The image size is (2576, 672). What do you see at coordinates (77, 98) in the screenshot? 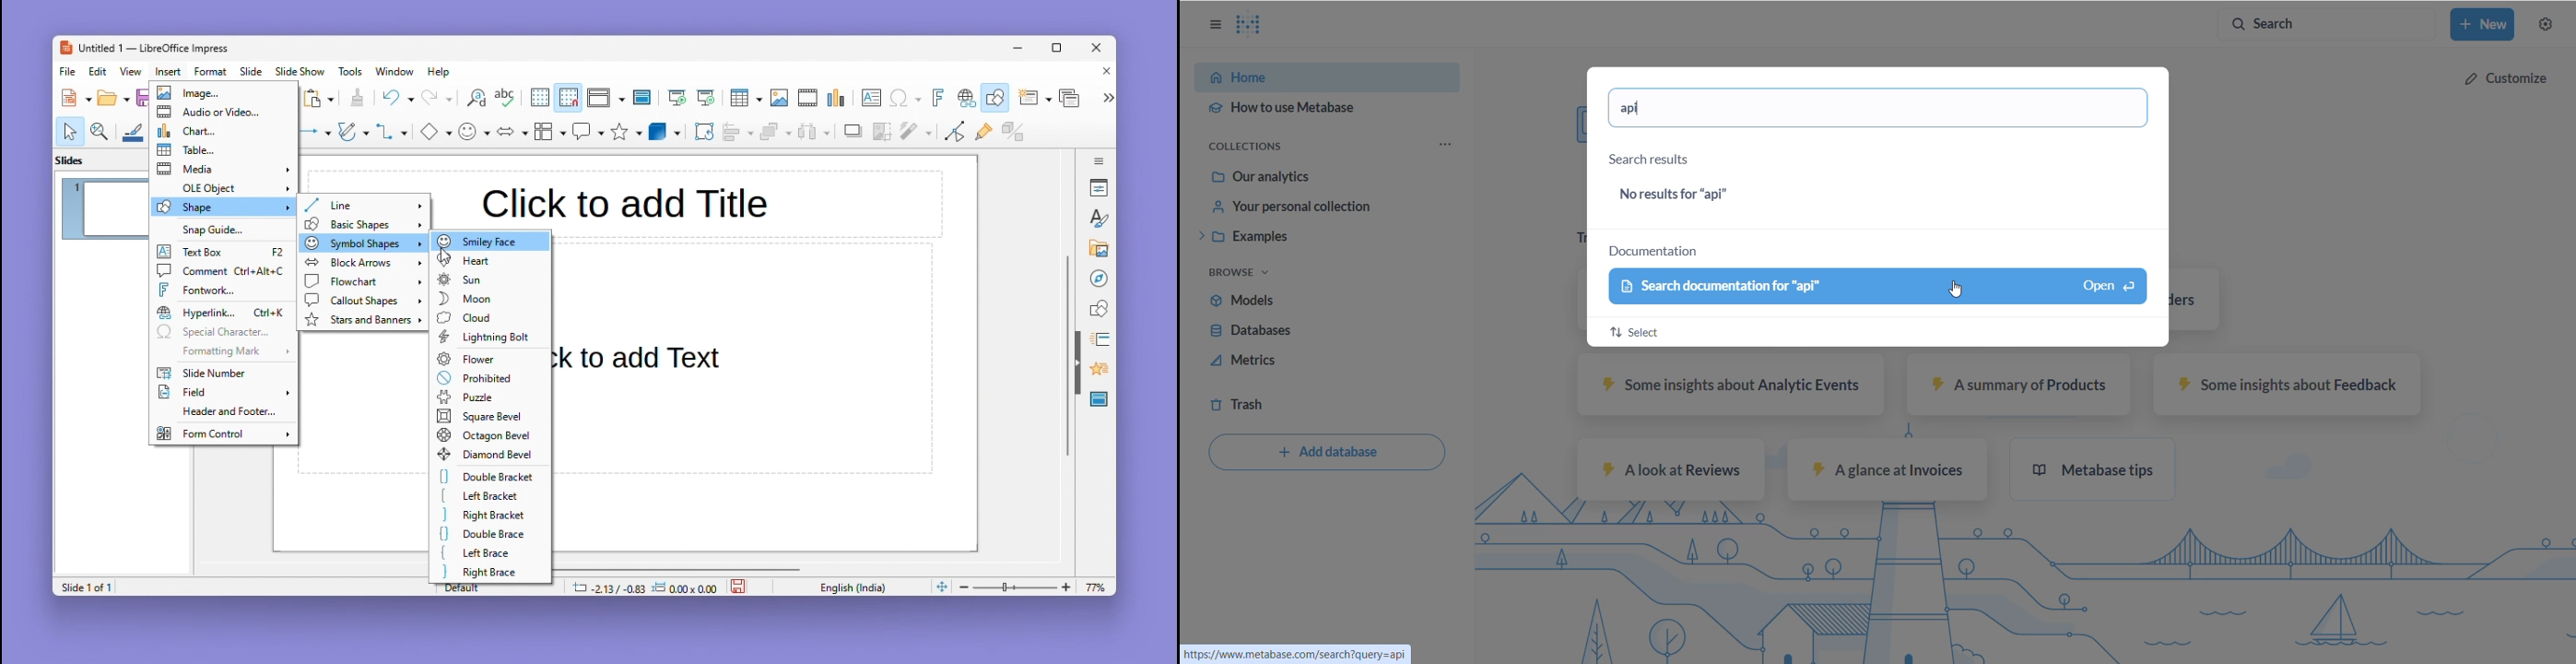
I see `new` at bounding box center [77, 98].